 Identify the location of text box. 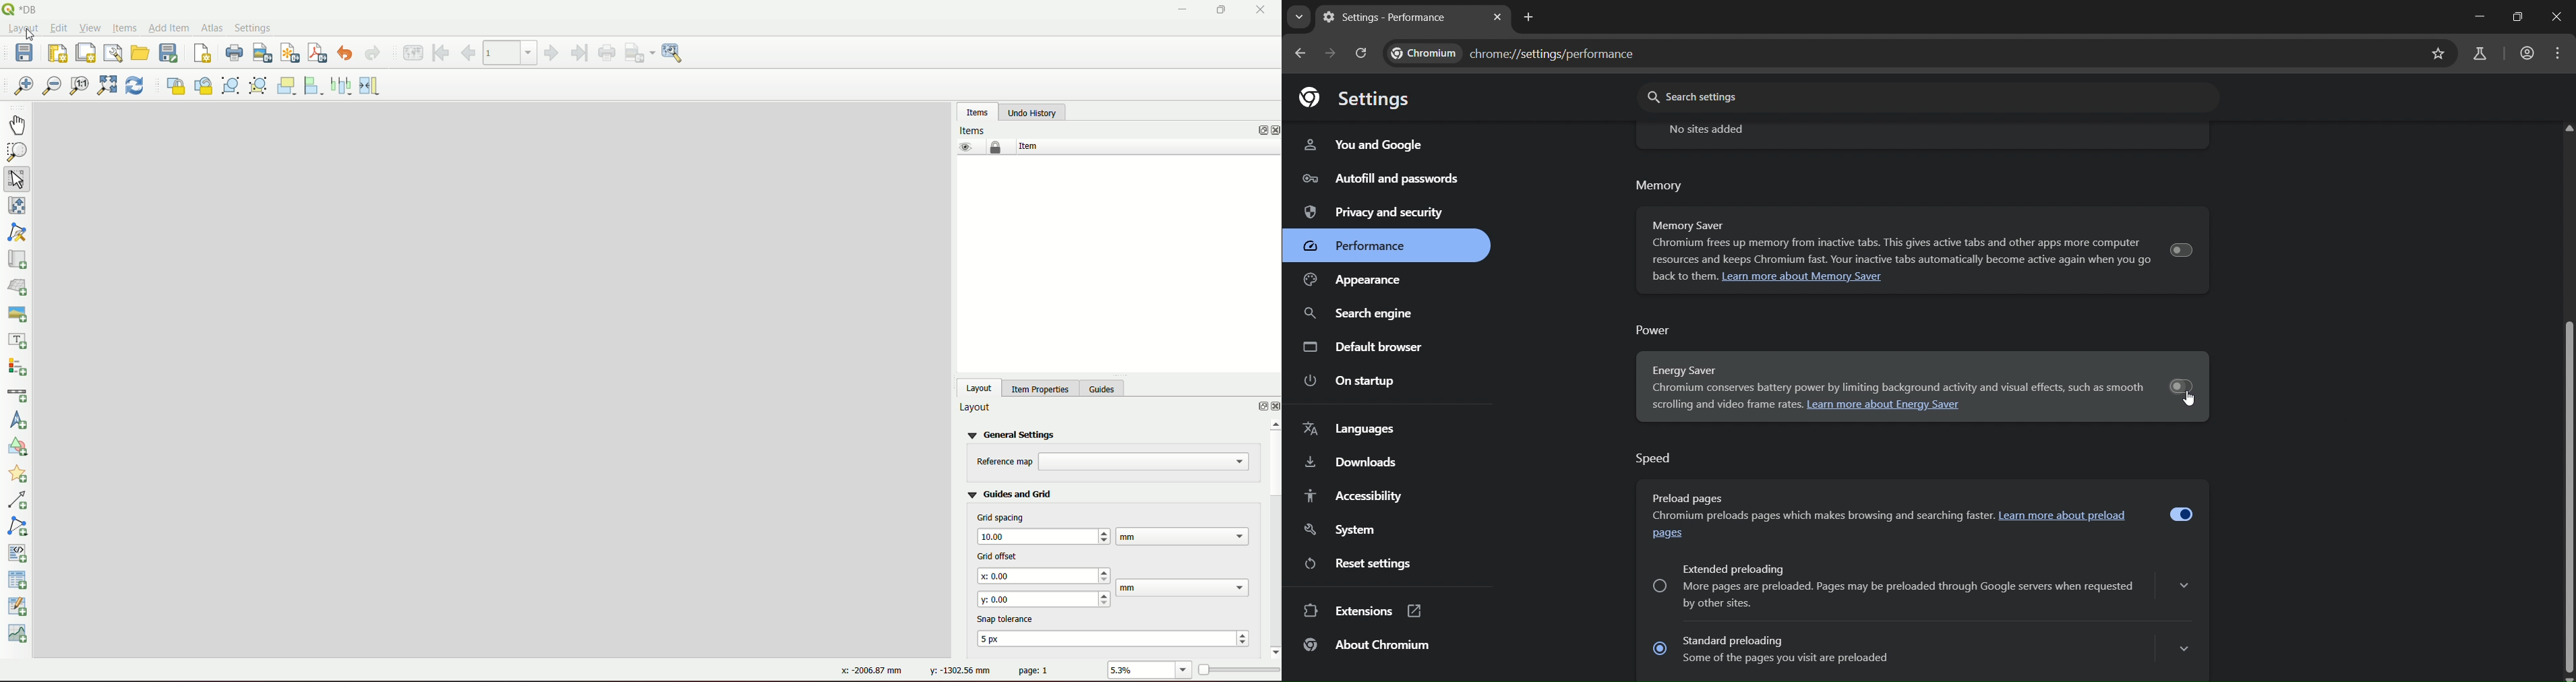
(1145, 462).